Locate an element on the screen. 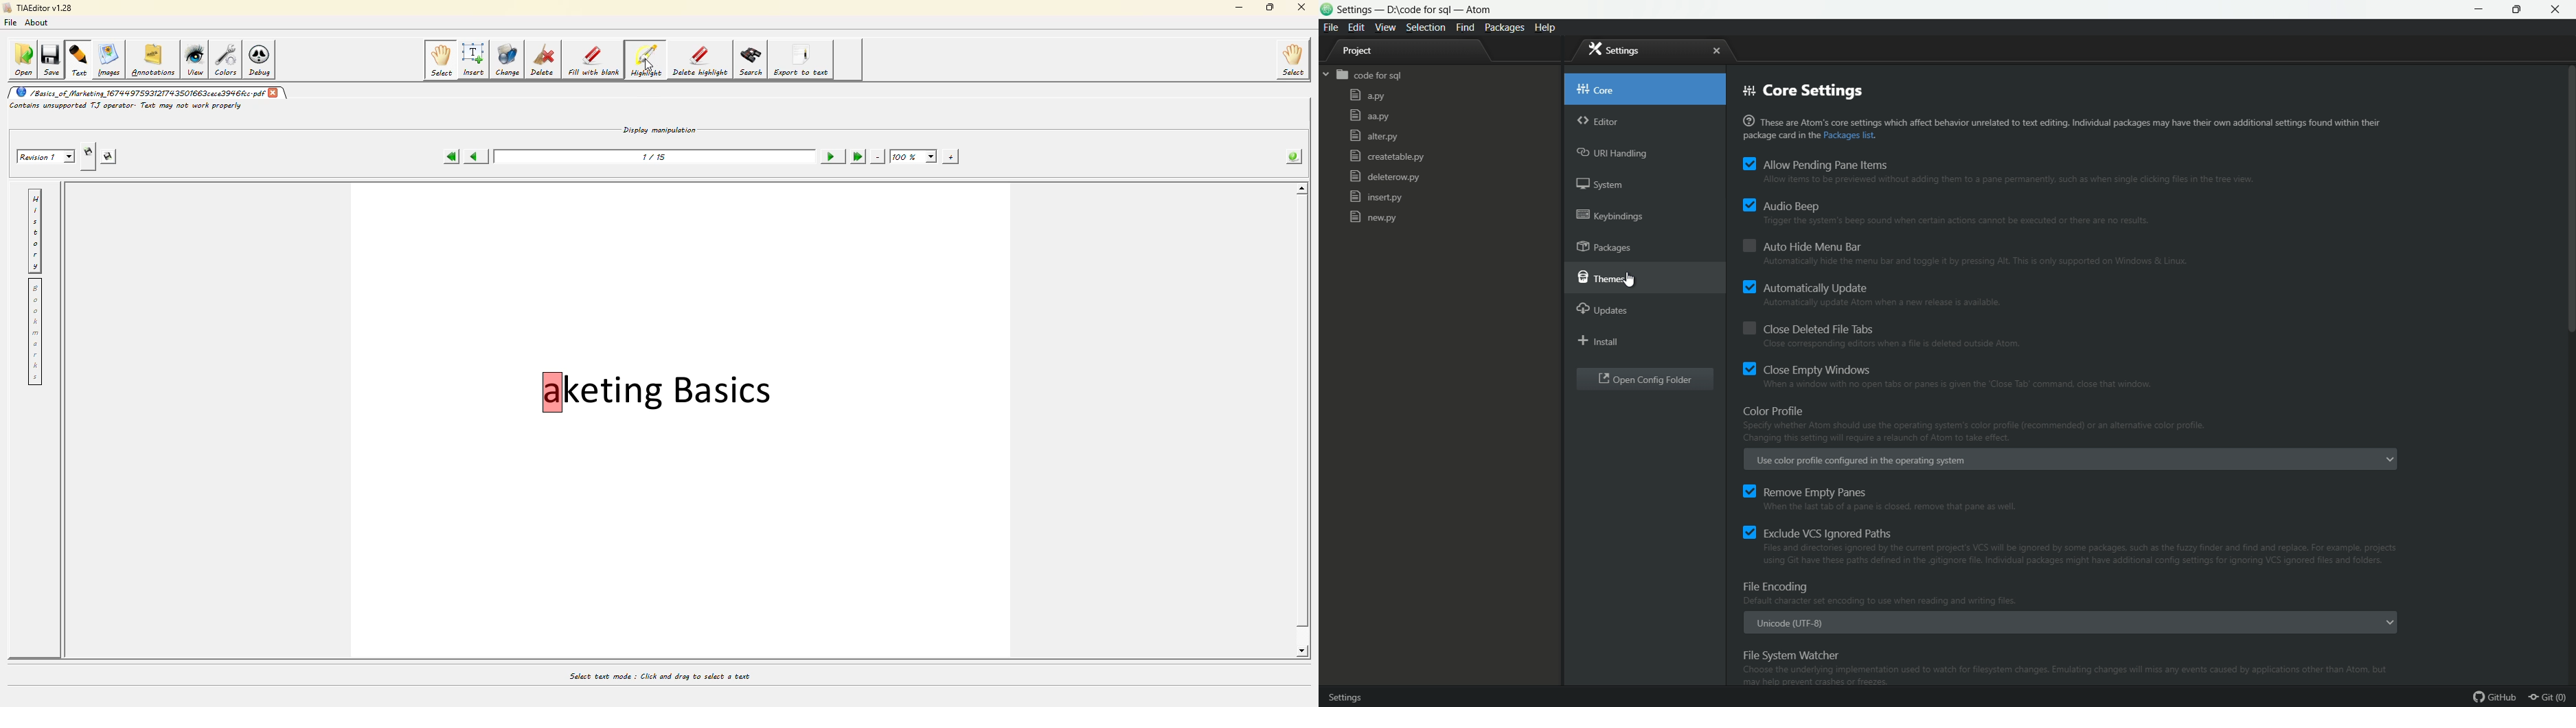  audio beep is located at coordinates (1782, 206).